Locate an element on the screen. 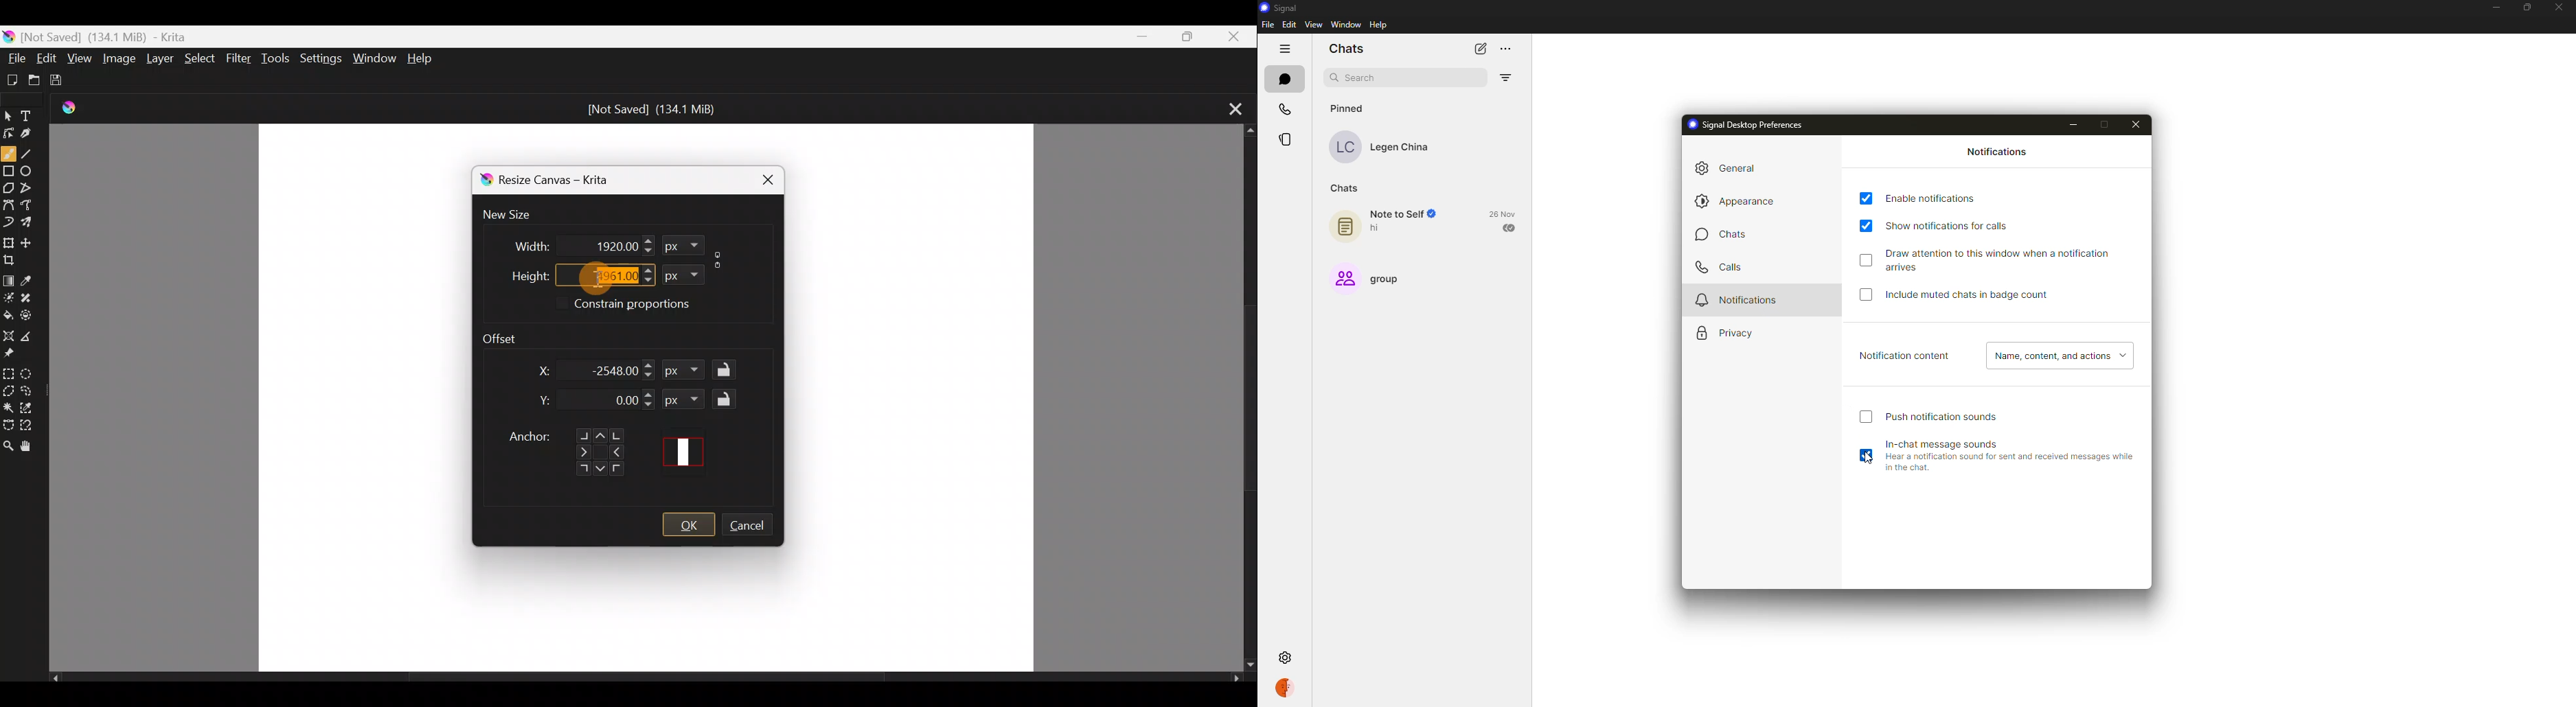  settings is located at coordinates (1285, 659).